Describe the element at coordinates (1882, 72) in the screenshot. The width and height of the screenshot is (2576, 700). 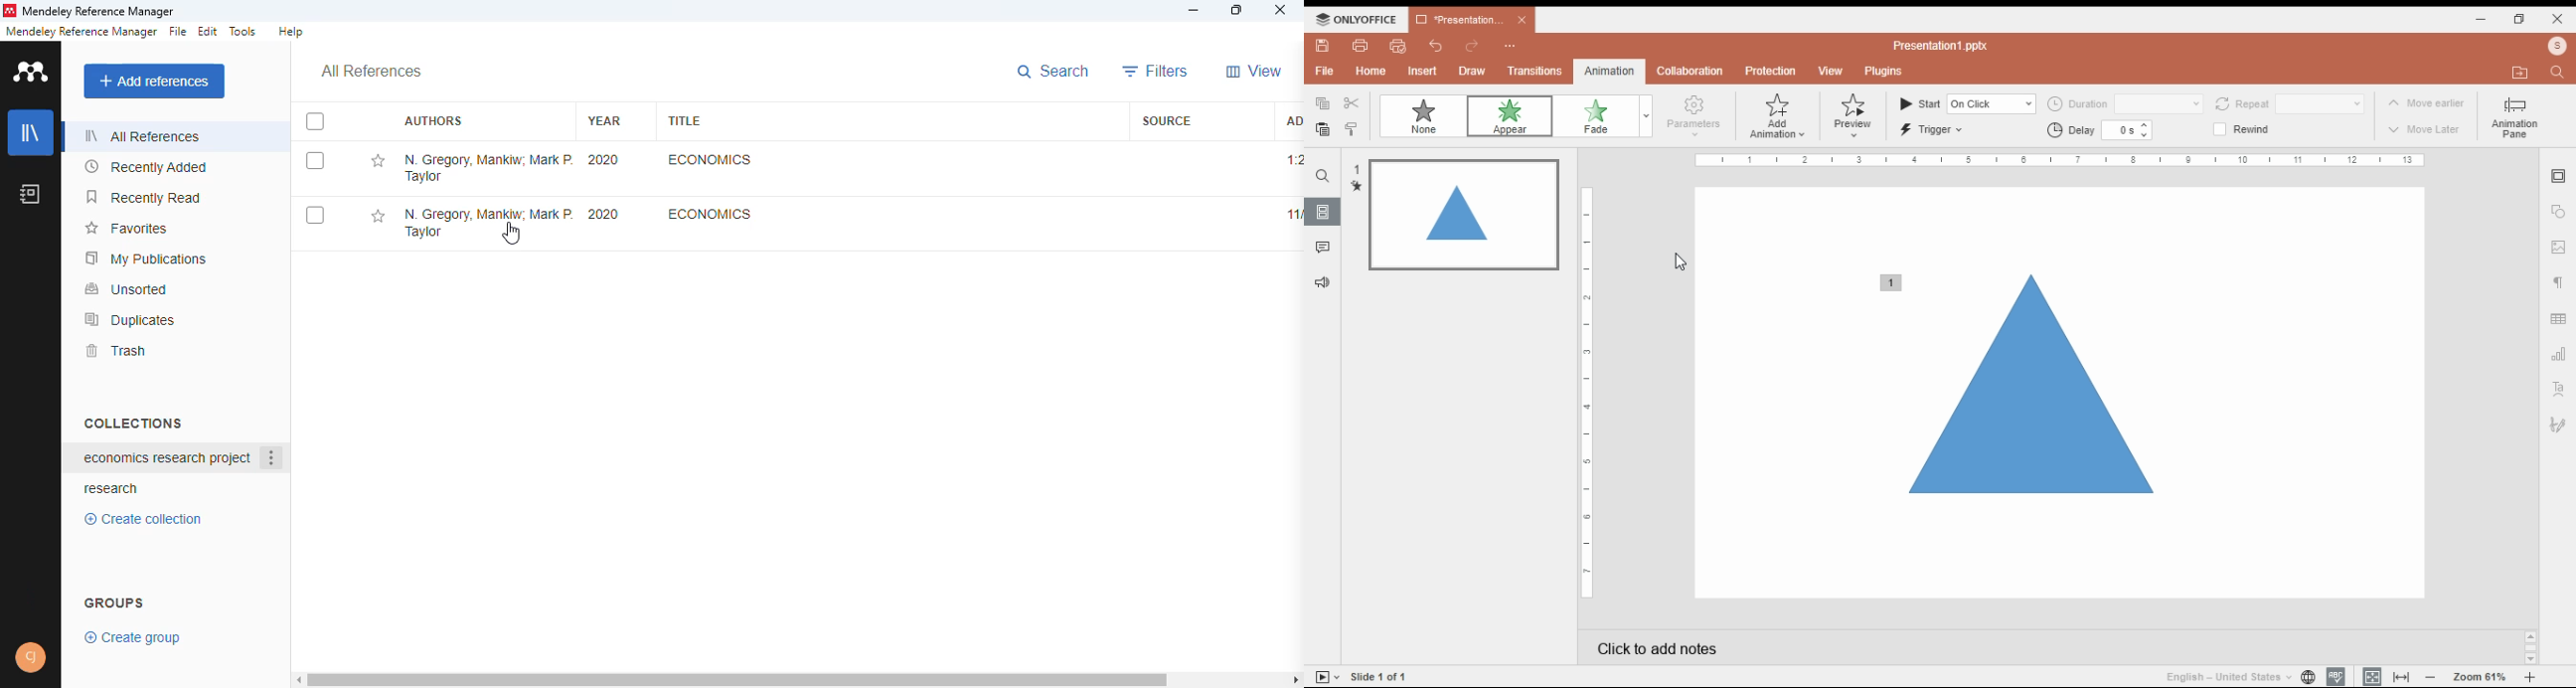
I see `plugins` at that location.